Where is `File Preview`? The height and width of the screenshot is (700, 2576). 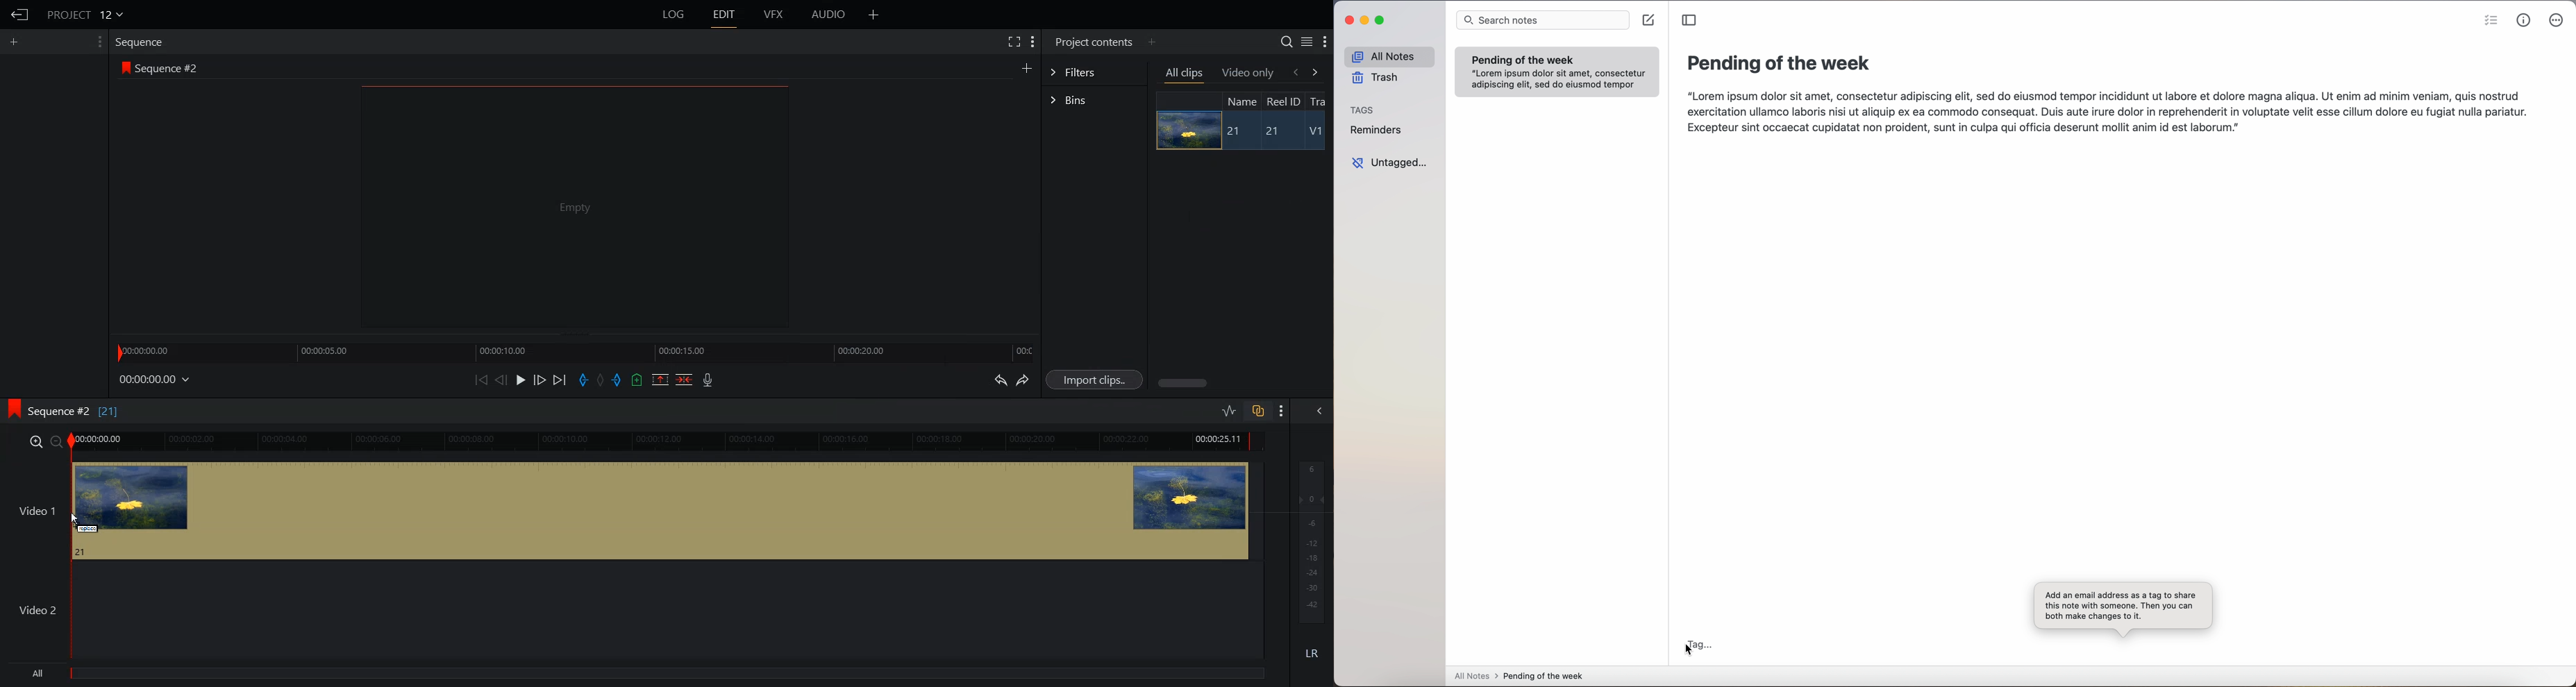 File Preview is located at coordinates (574, 205).